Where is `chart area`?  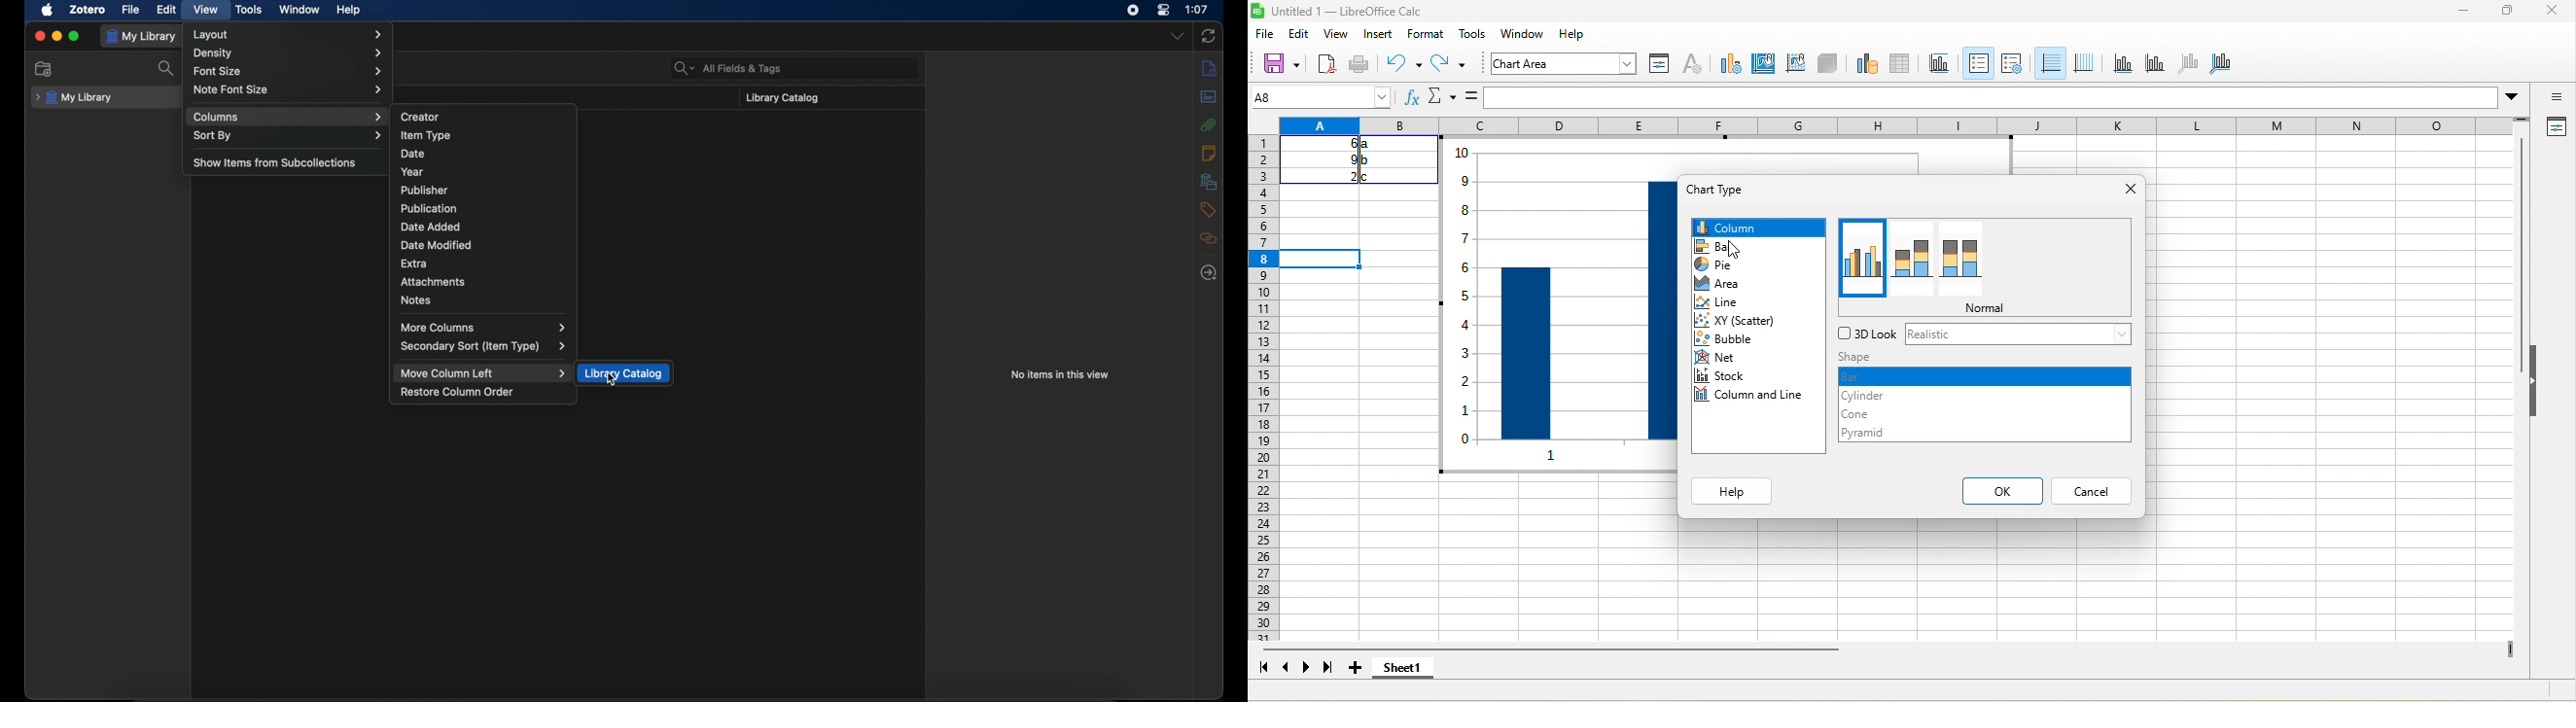
chart area is located at coordinates (1765, 63).